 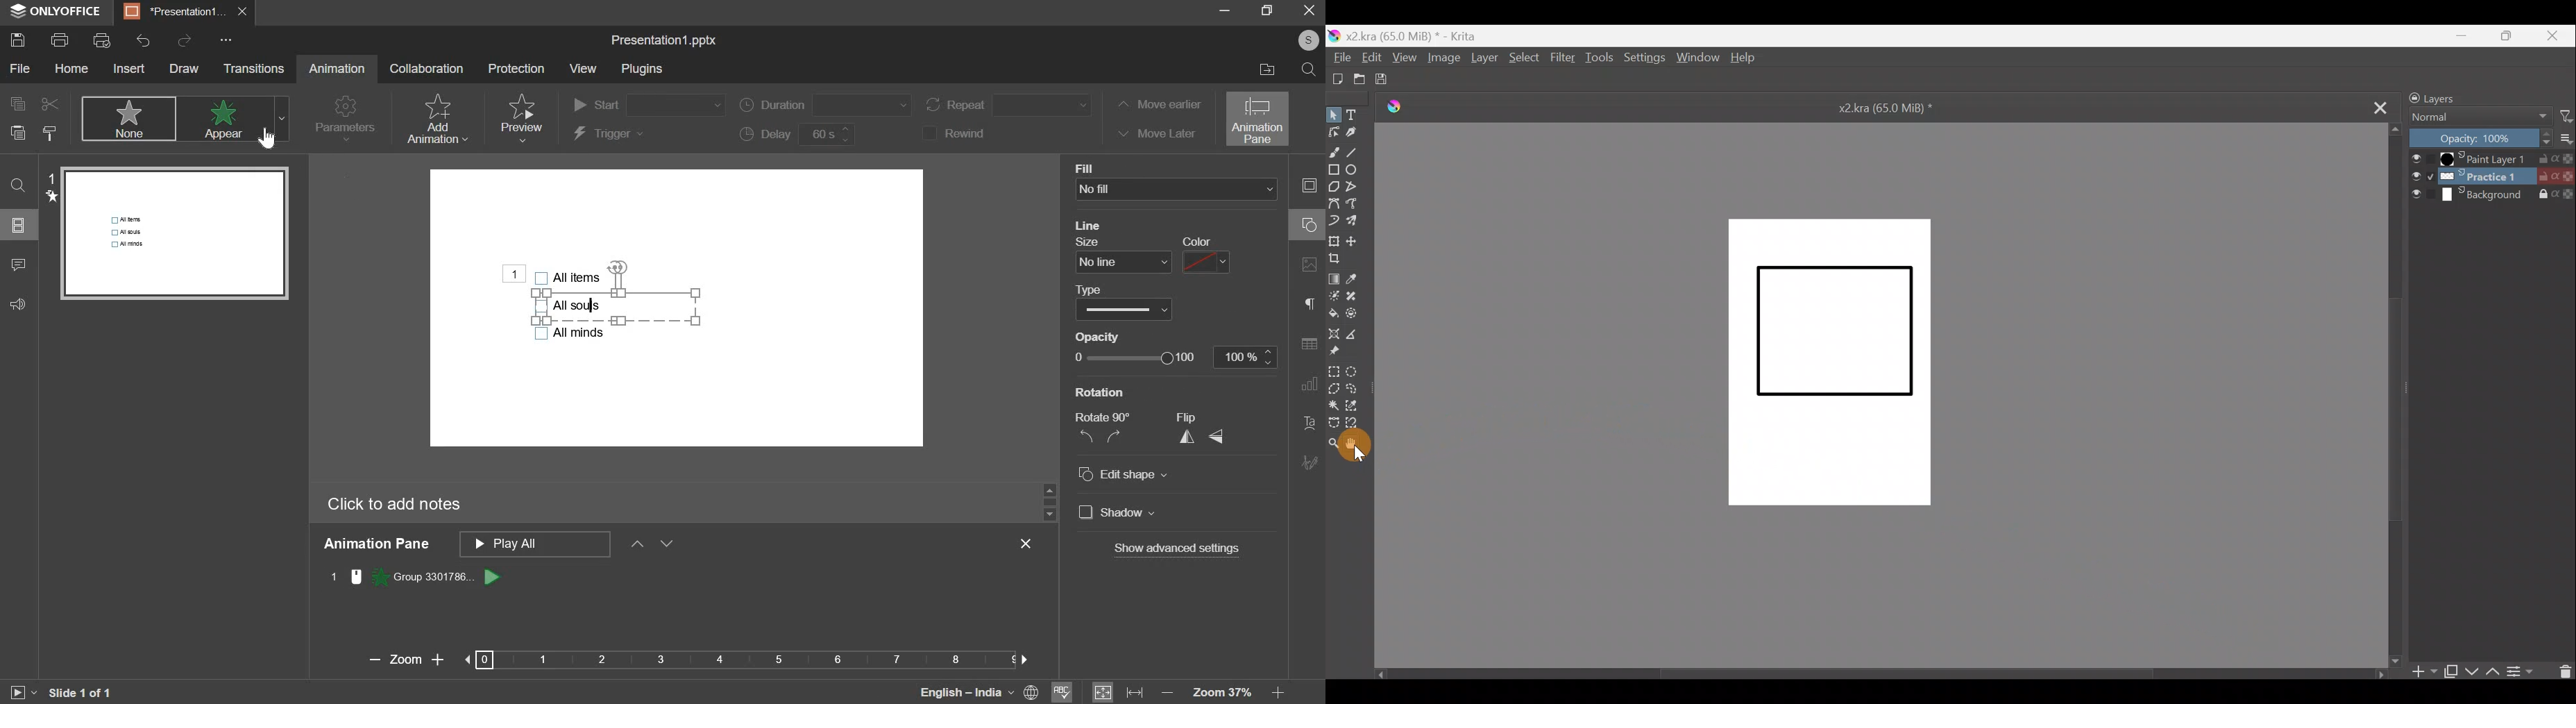 What do you see at coordinates (2470, 671) in the screenshot?
I see `Move layer/mask down` at bounding box center [2470, 671].